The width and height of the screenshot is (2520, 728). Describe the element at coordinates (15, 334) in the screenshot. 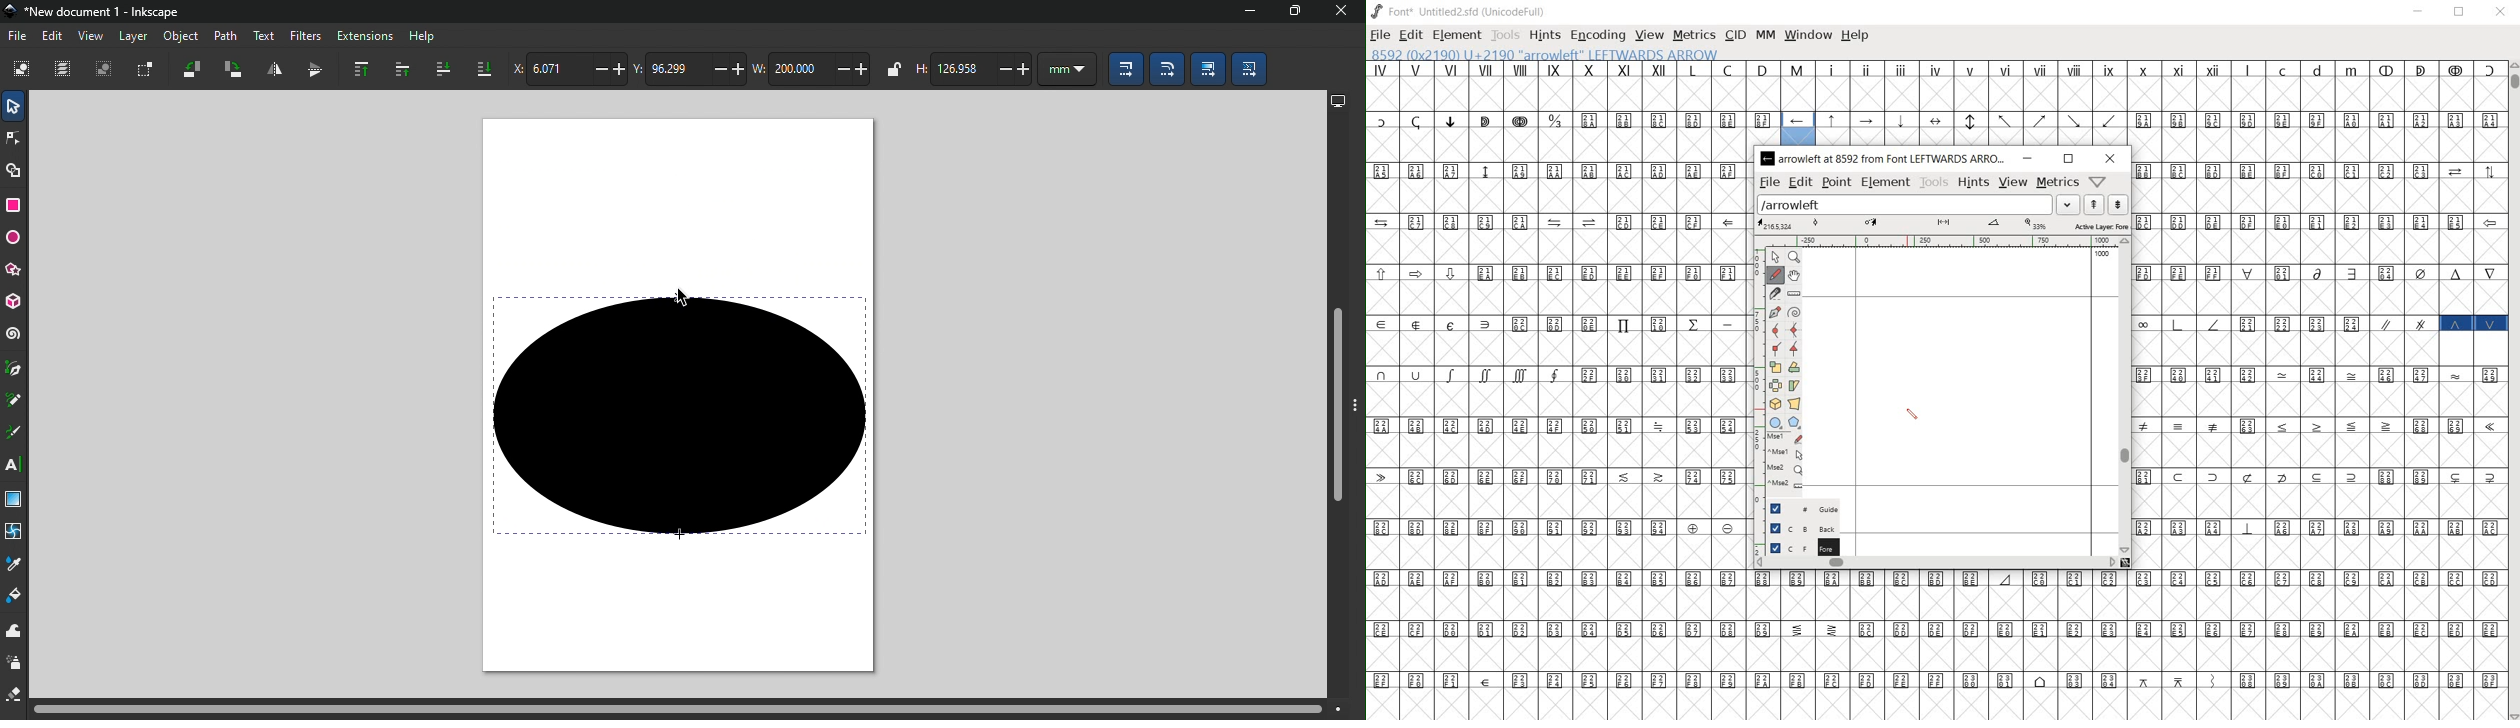

I see `Spiral tool` at that location.